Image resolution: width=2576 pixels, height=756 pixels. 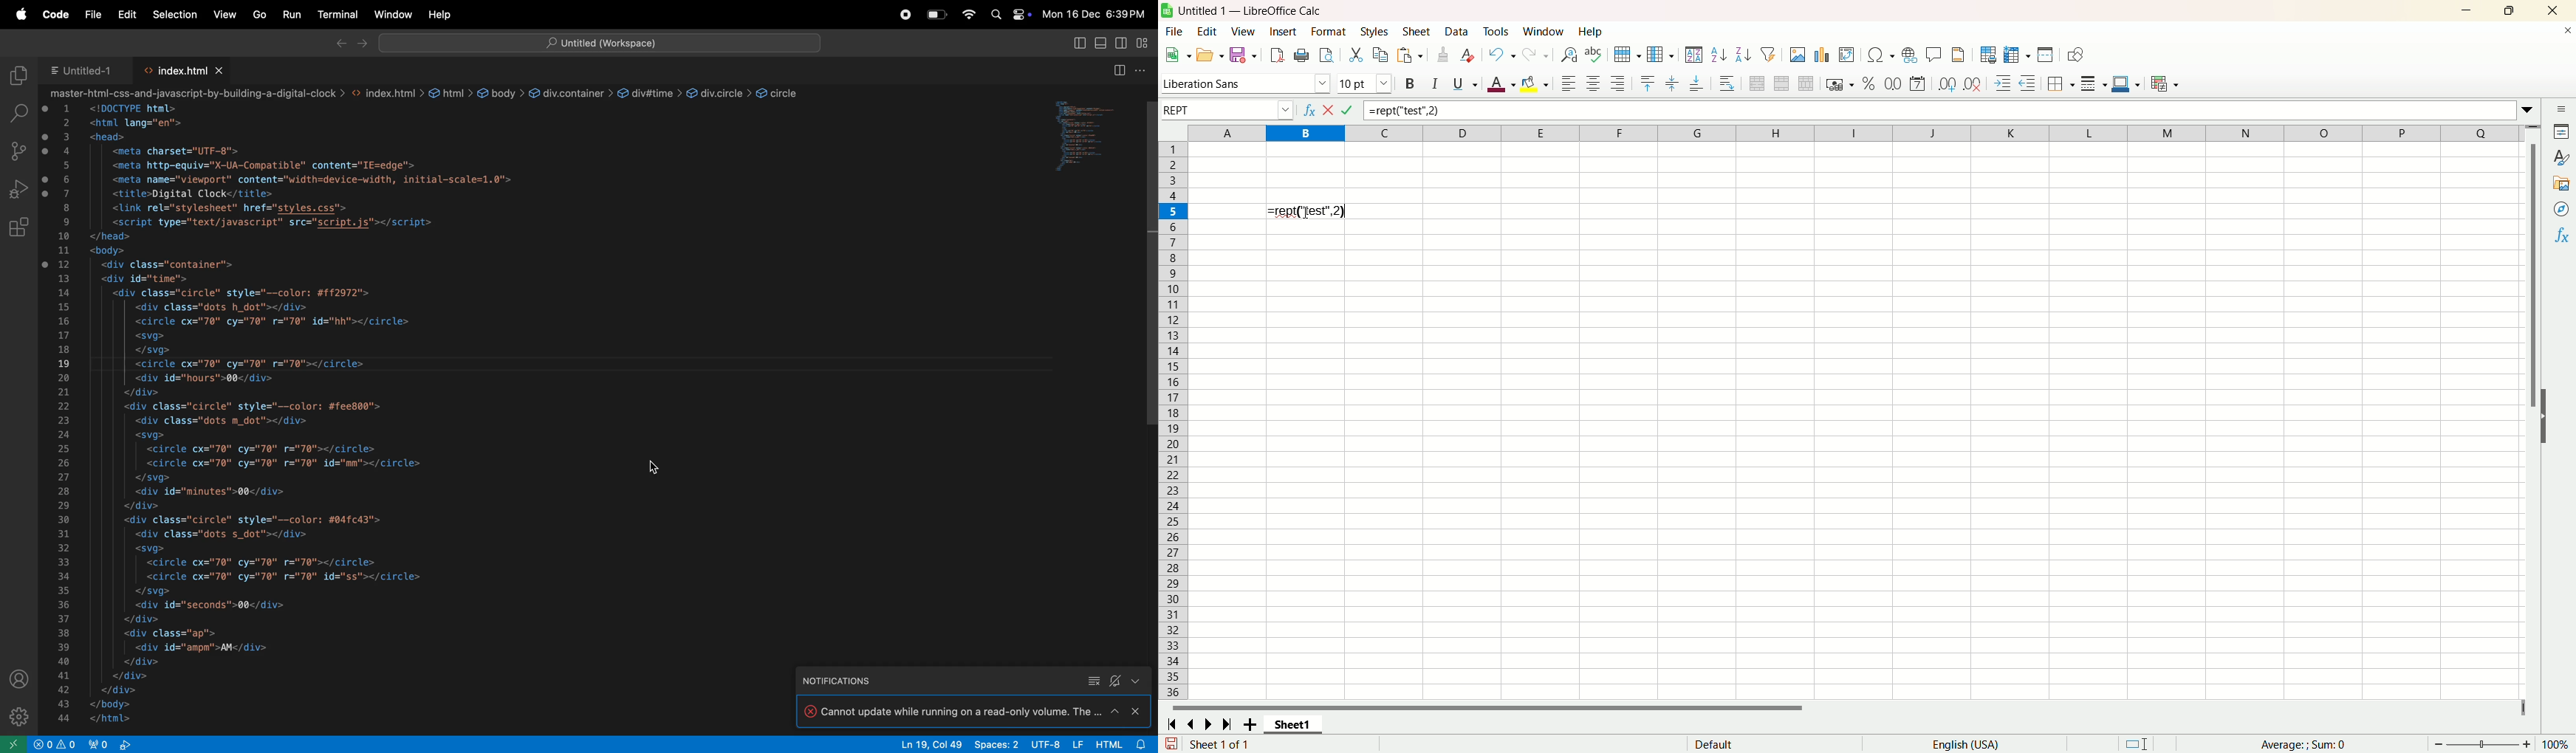 What do you see at coordinates (2563, 209) in the screenshot?
I see `navigator` at bounding box center [2563, 209].